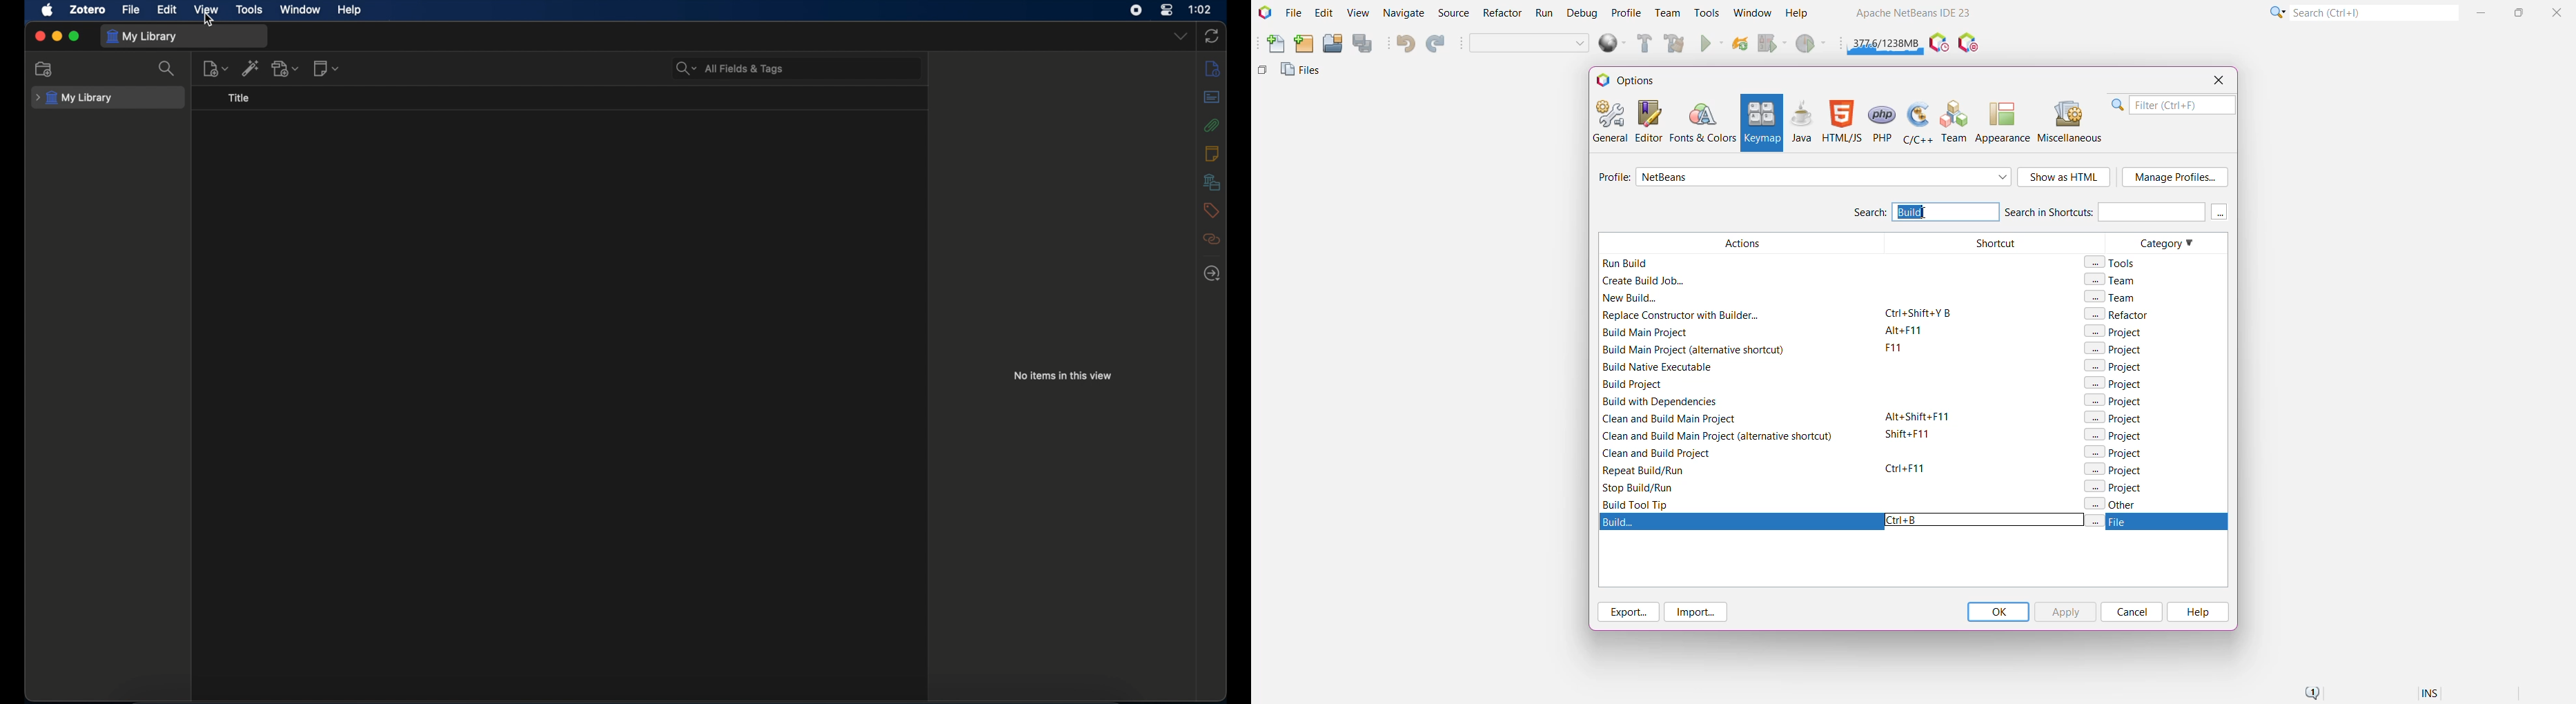  What do you see at coordinates (2218, 80) in the screenshot?
I see `Close` at bounding box center [2218, 80].